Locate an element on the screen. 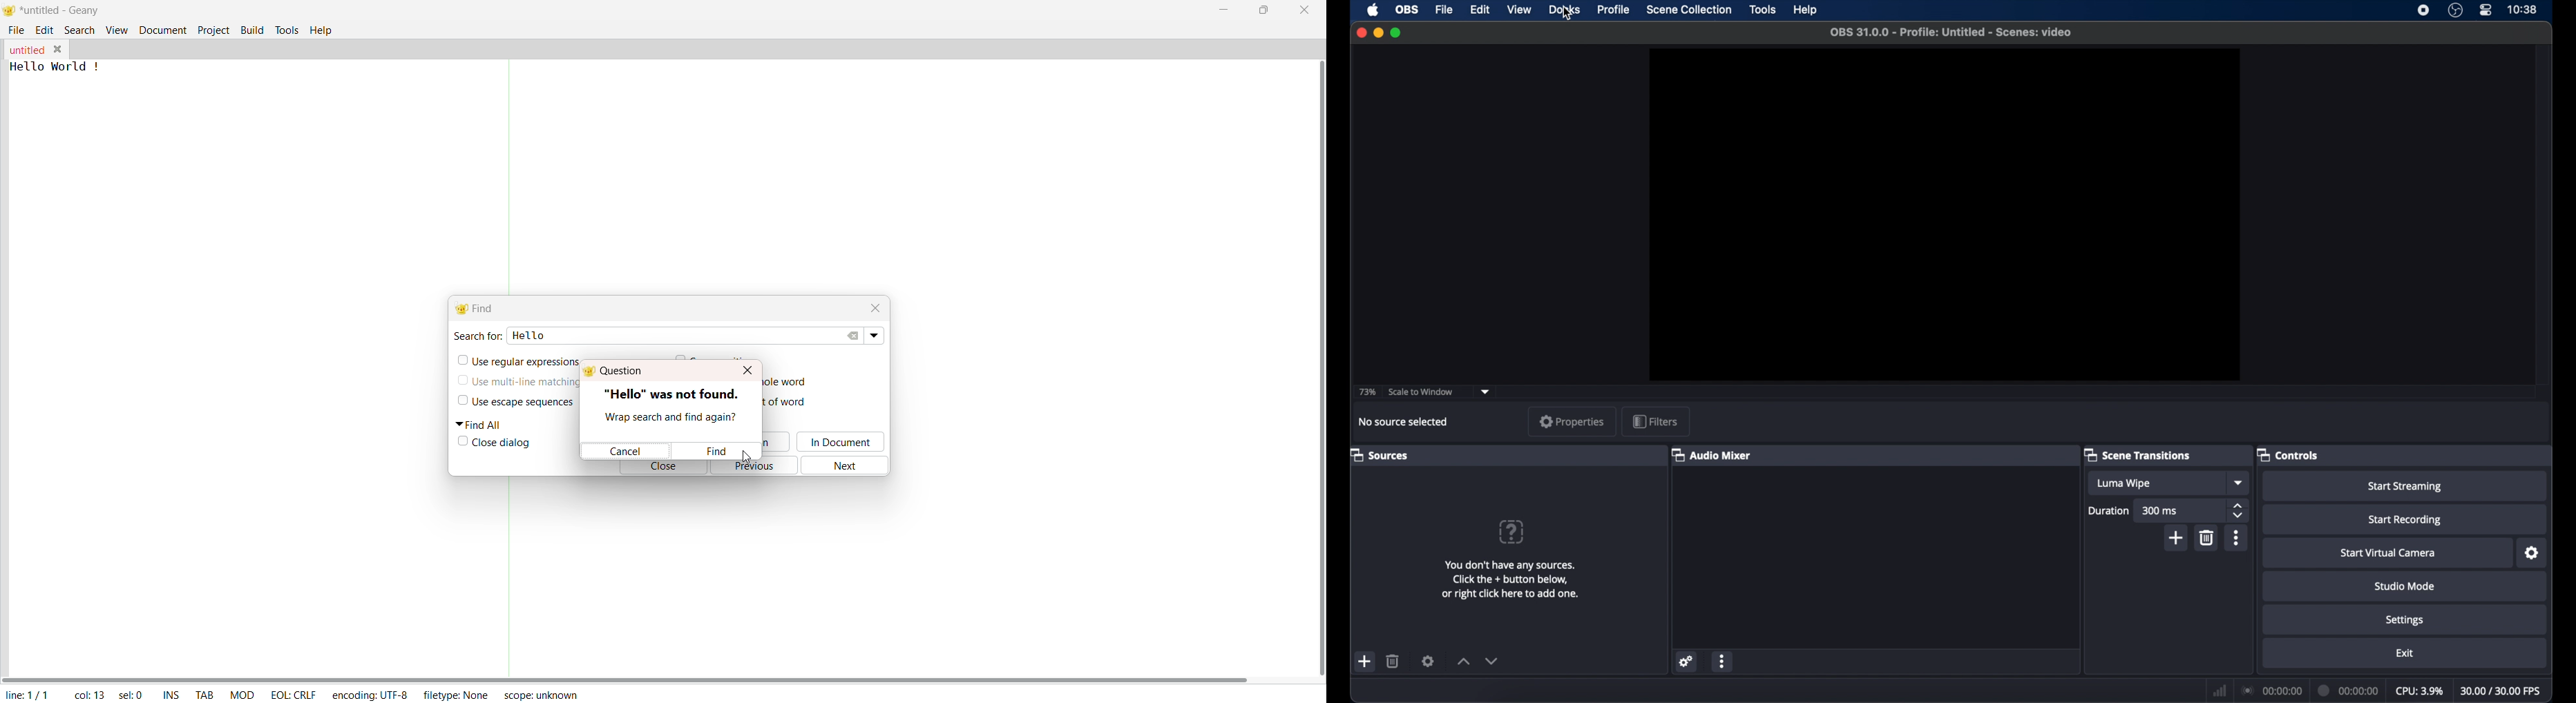  add is located at coordinates (1365, 661).